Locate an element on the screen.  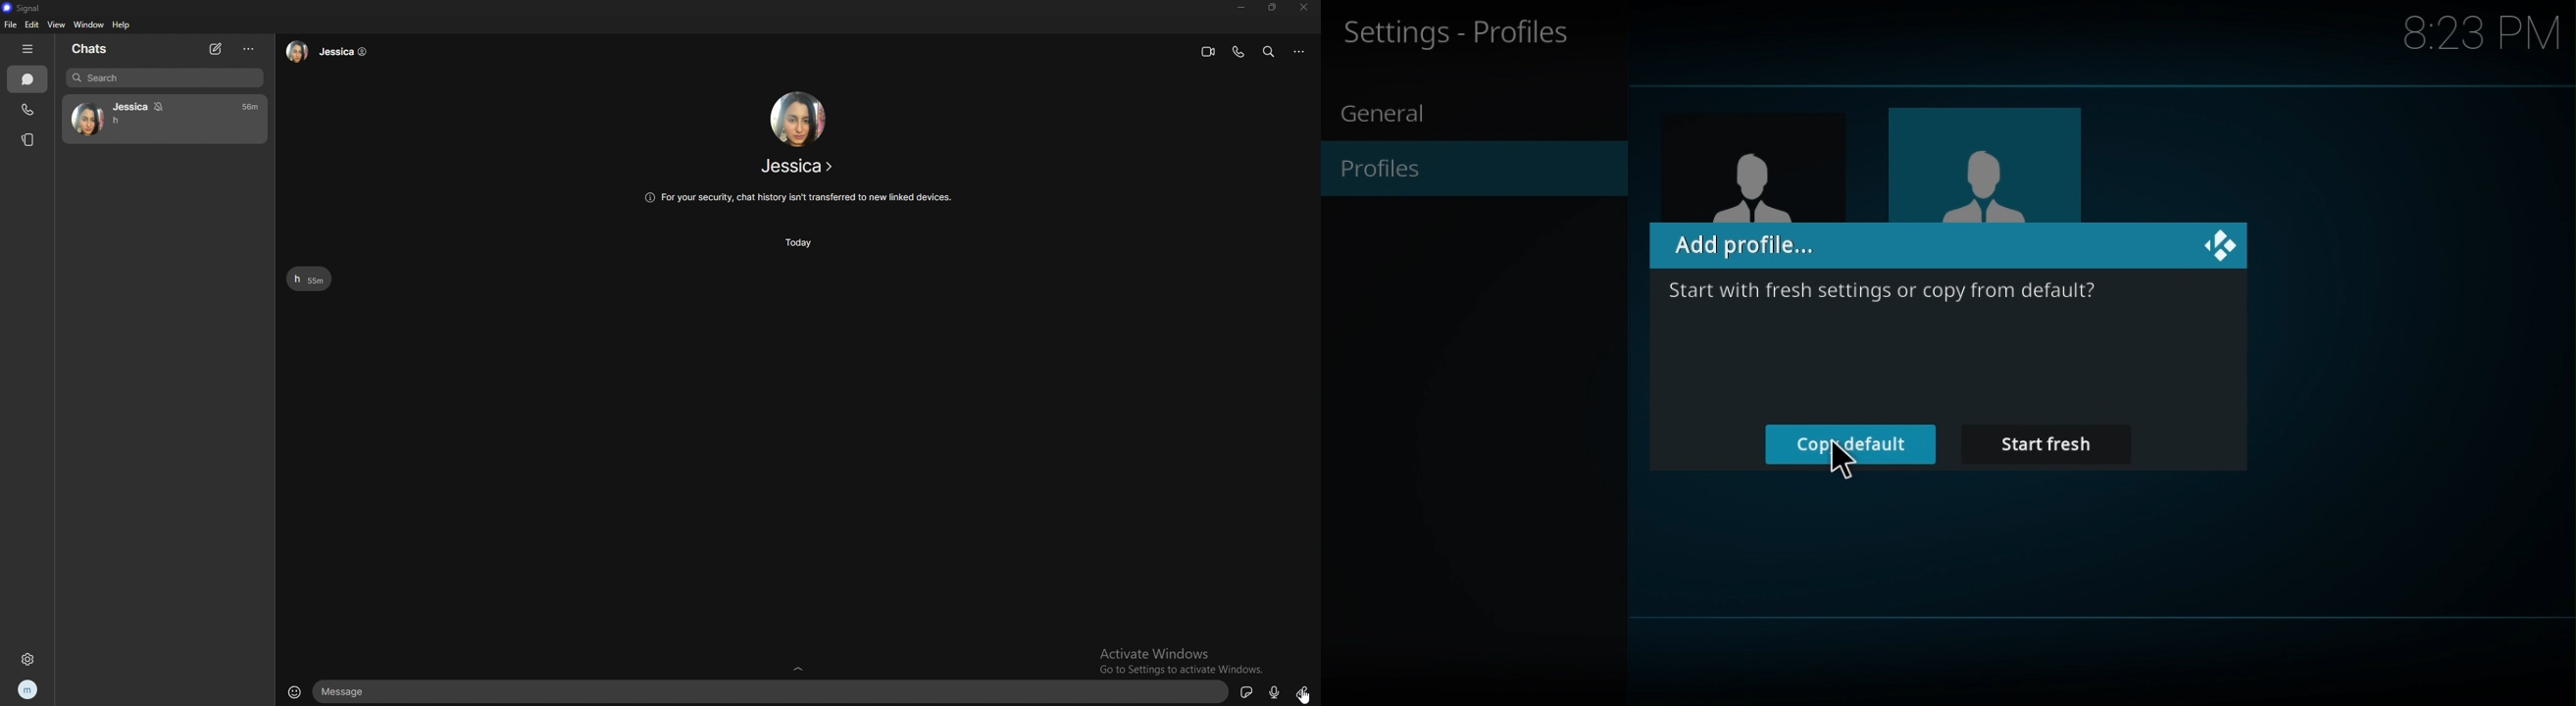
Settings - Profiles is located at coordinates (1454, 35).